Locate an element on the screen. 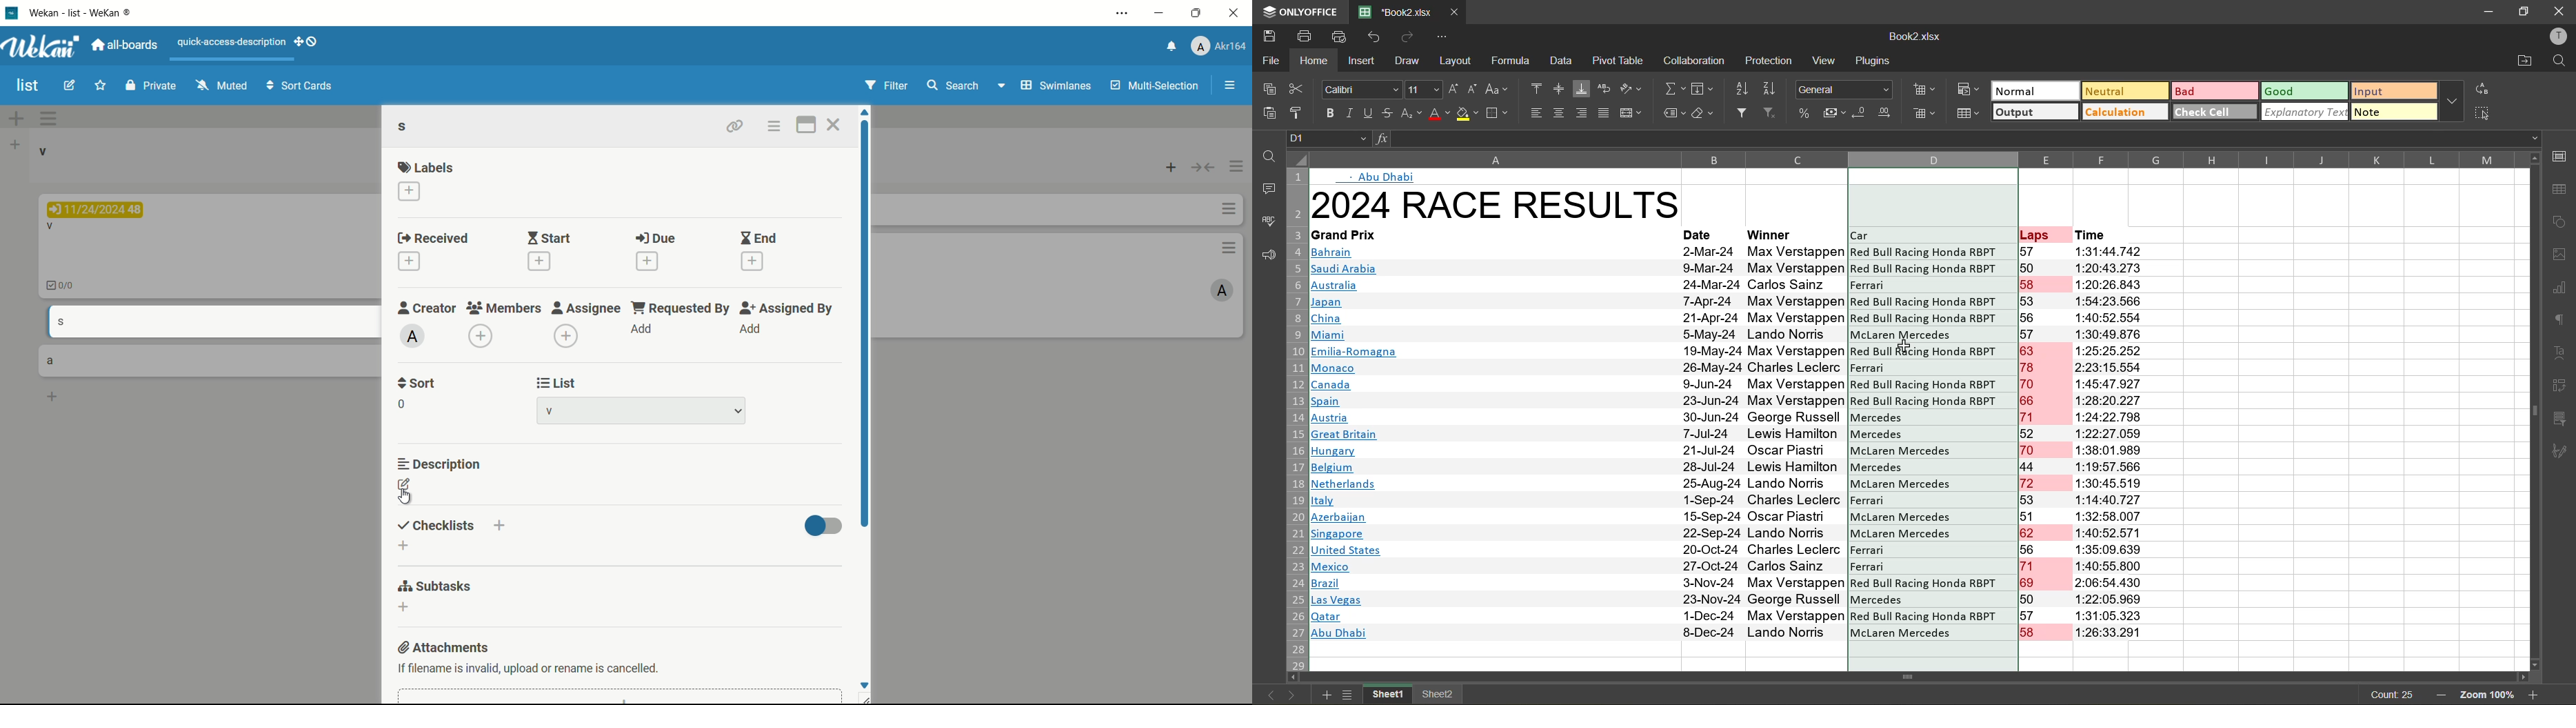 The image size is (2576, 728). move left is located at coordinates (1295, 678).